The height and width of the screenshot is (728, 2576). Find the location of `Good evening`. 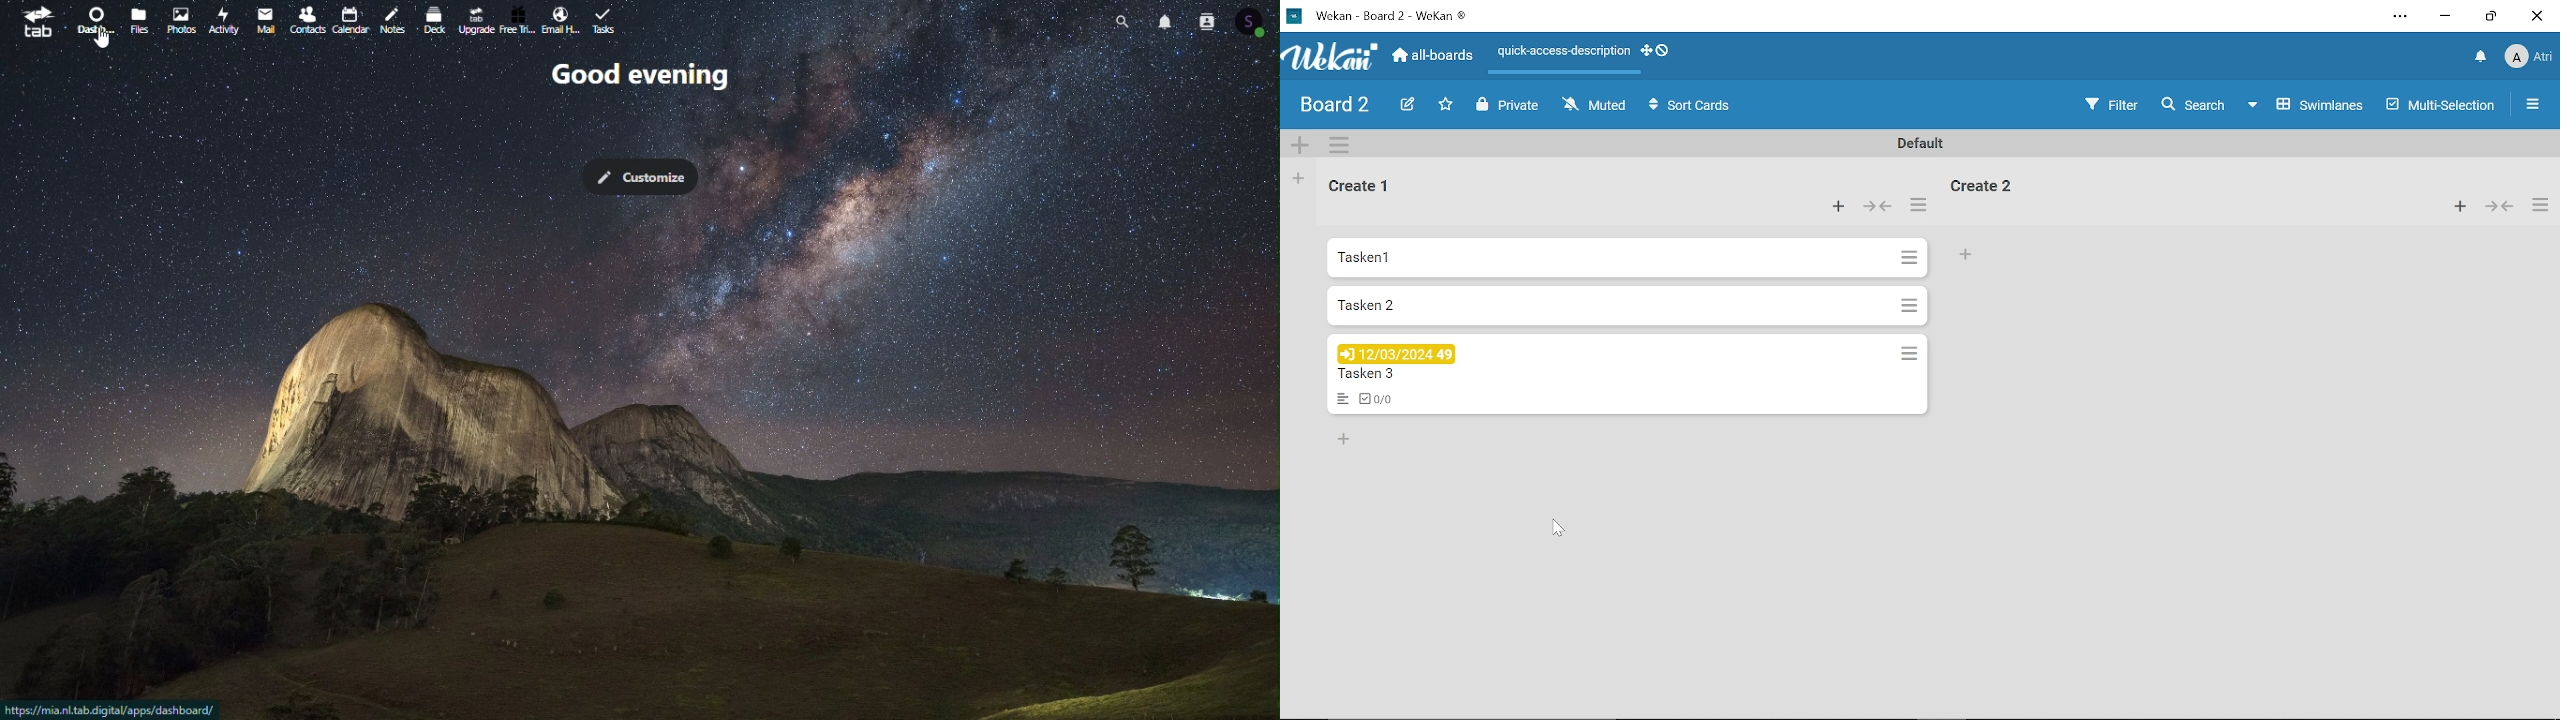

Good evening is located at coordinates (637, 76).